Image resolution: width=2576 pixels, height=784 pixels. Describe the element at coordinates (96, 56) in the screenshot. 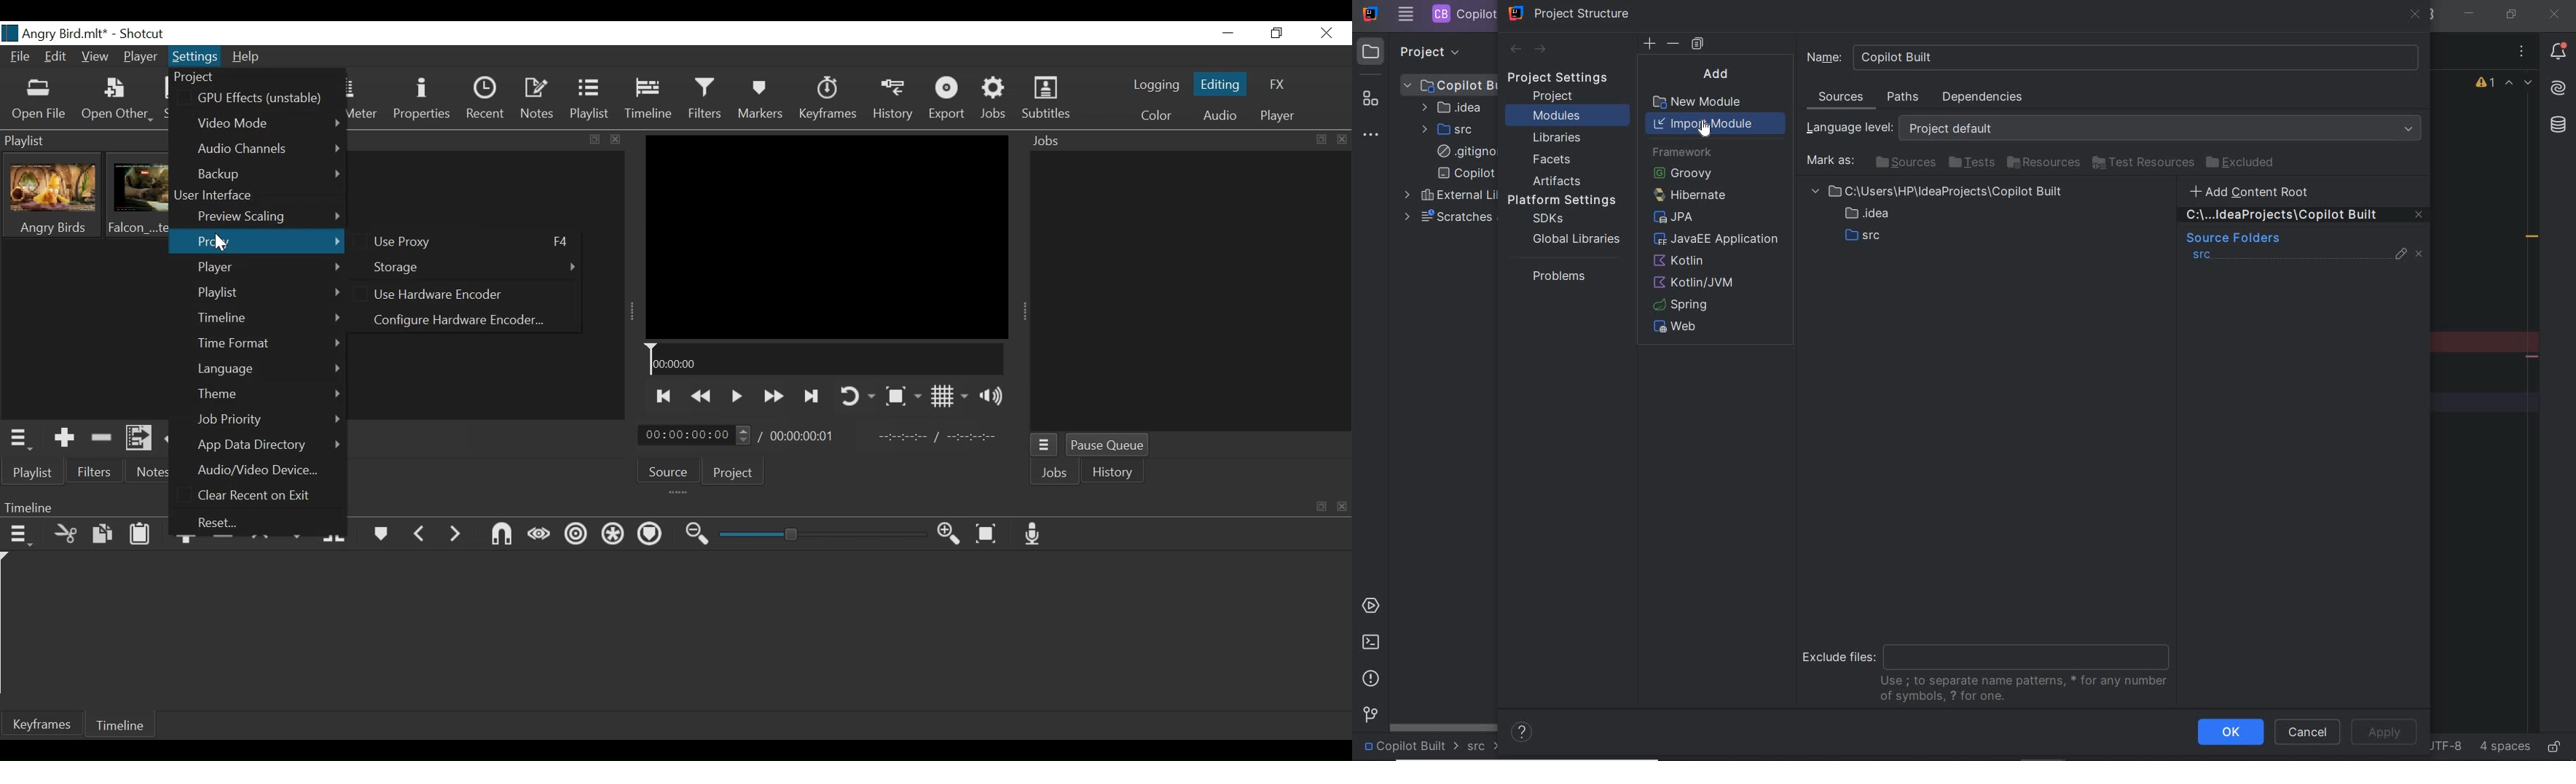

I see `View` at that location.